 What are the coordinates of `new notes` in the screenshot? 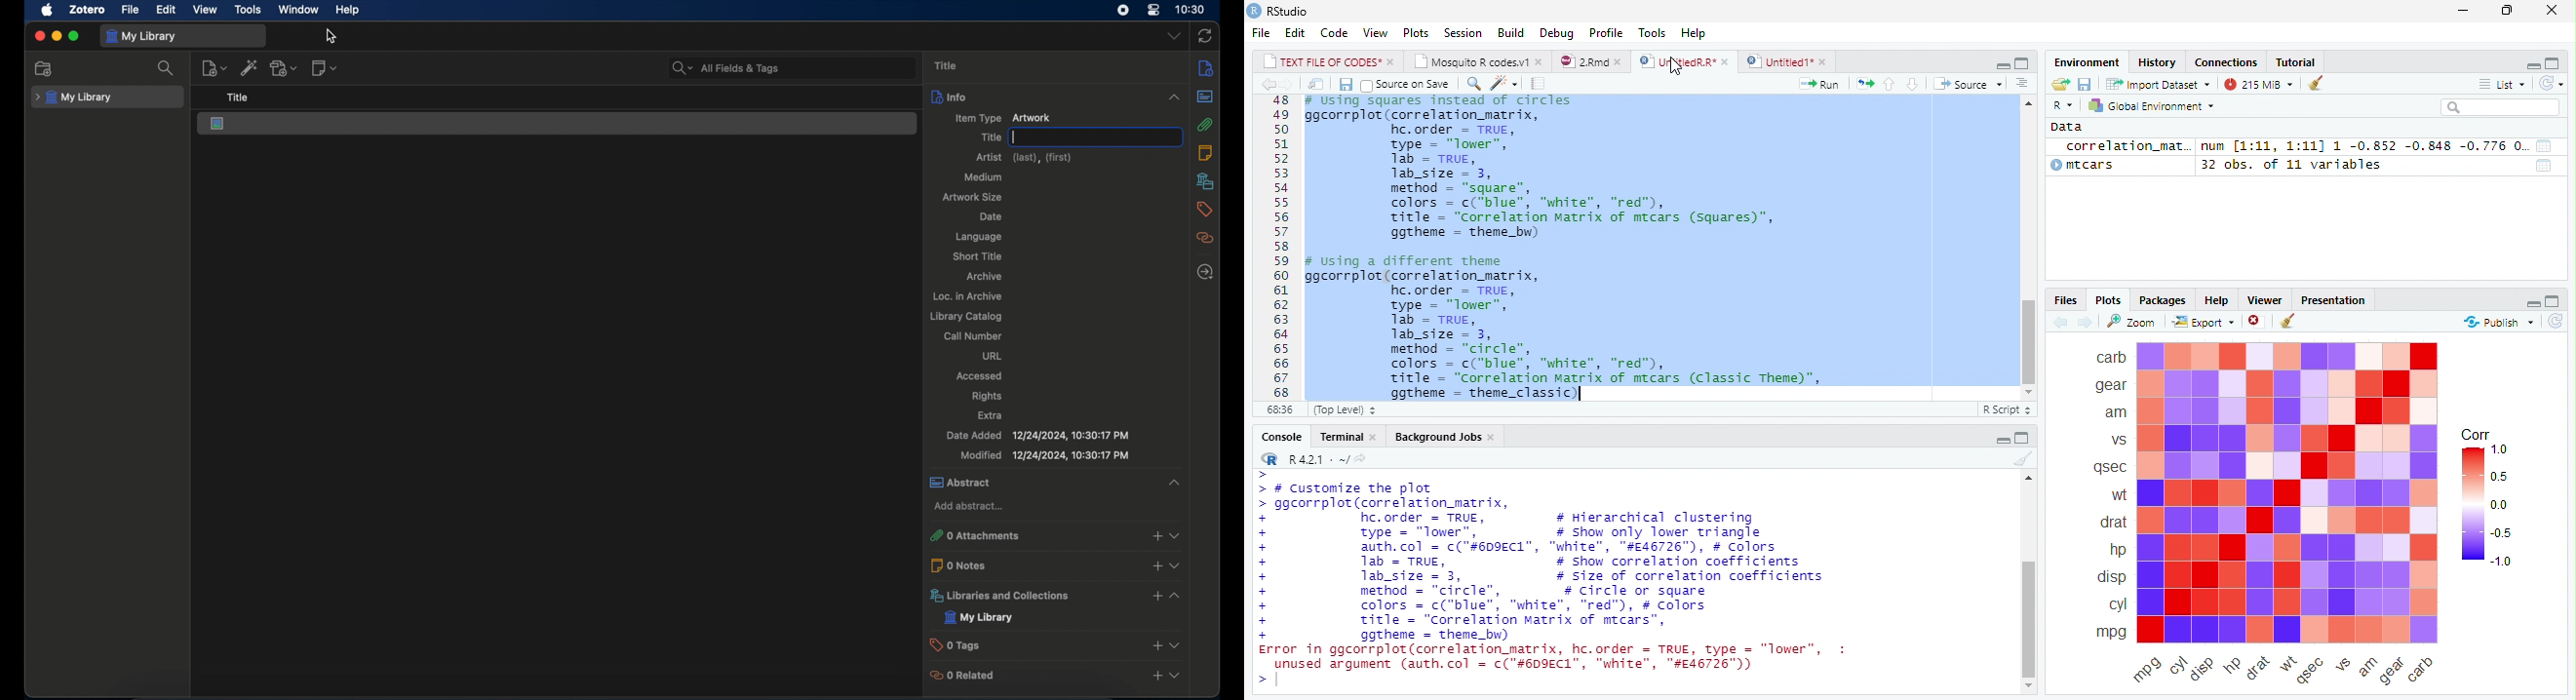 It's located at (324, 67).